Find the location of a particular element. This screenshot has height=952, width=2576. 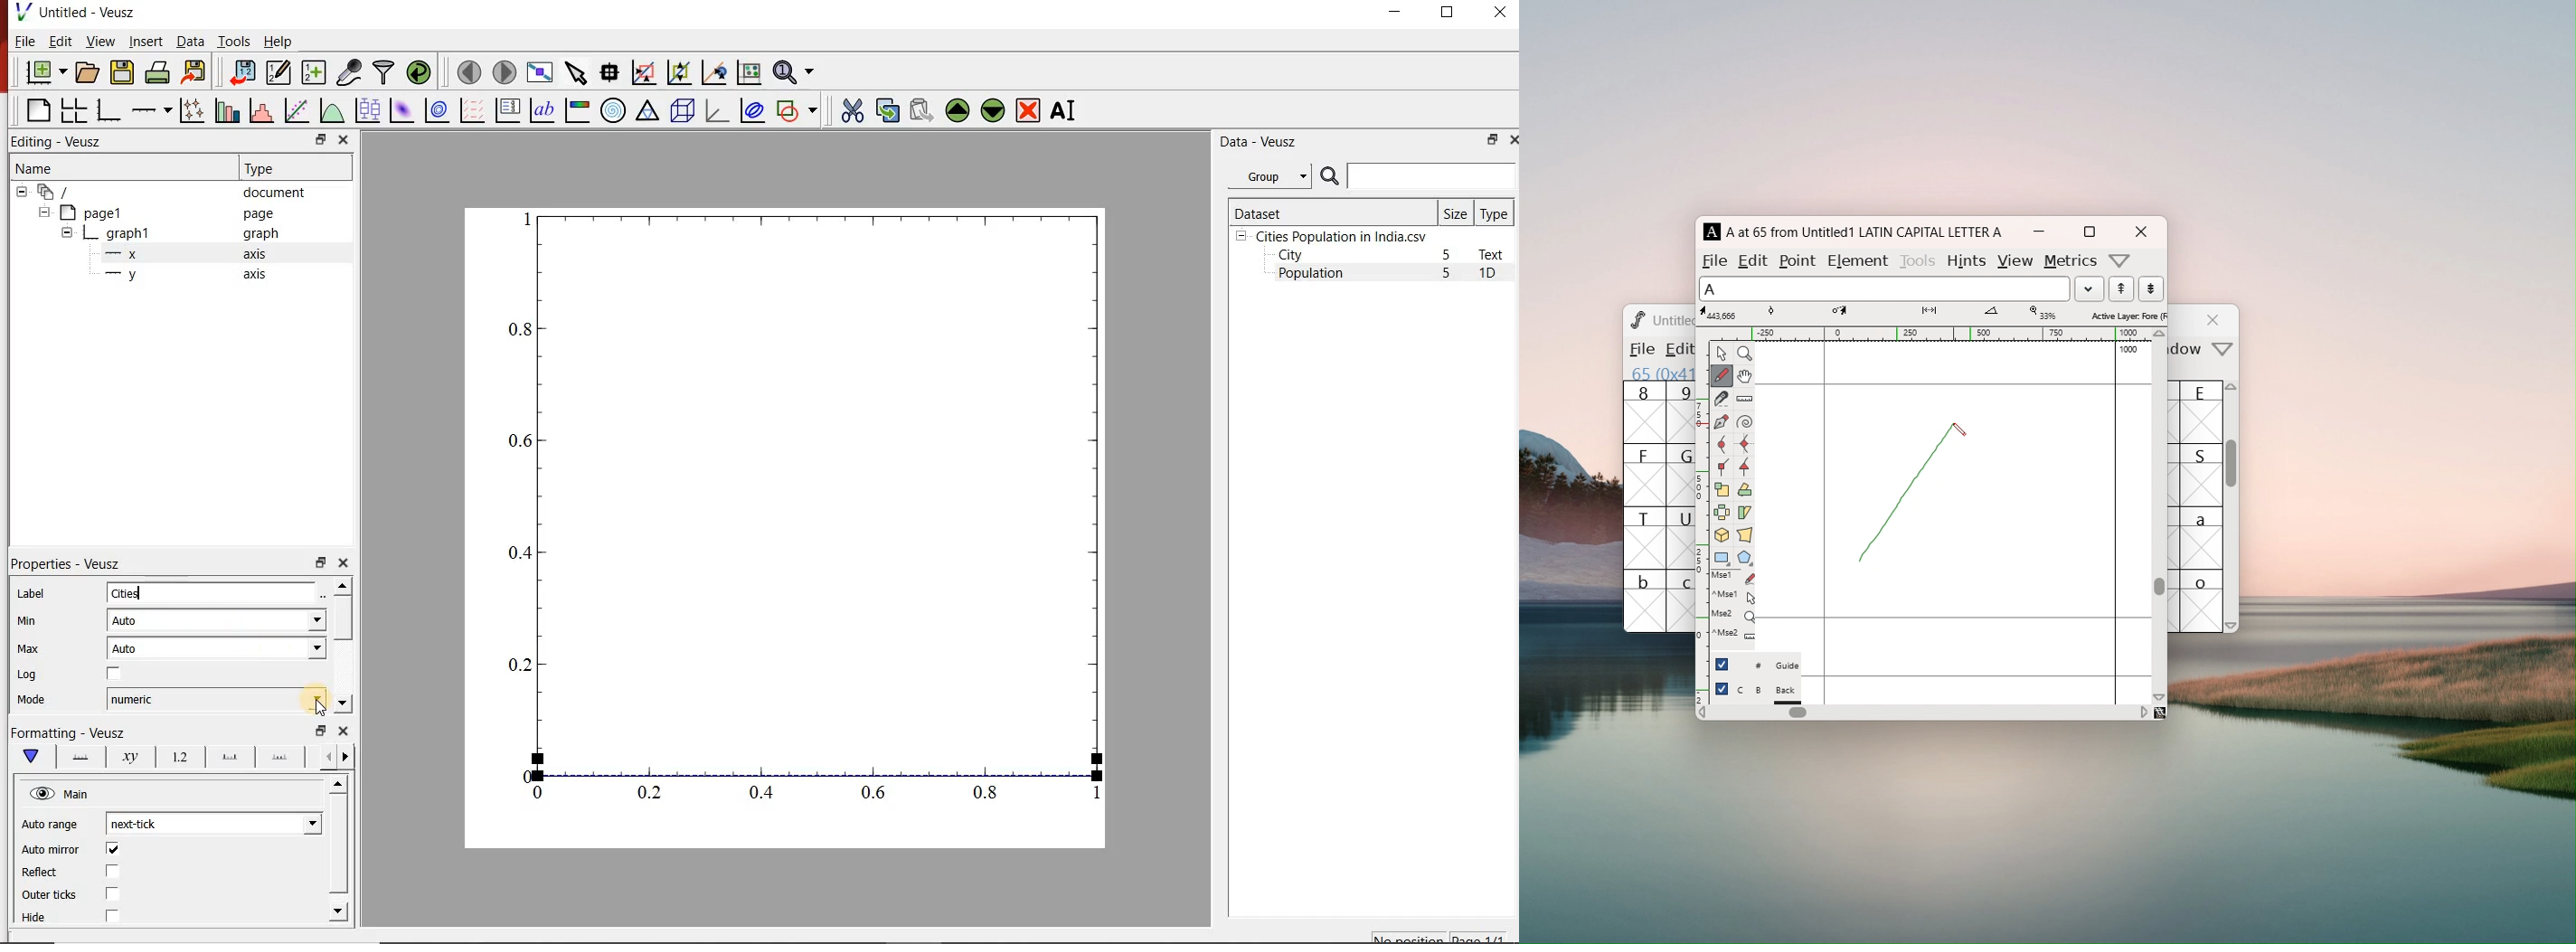

Max is located at coordinates (27, 648).